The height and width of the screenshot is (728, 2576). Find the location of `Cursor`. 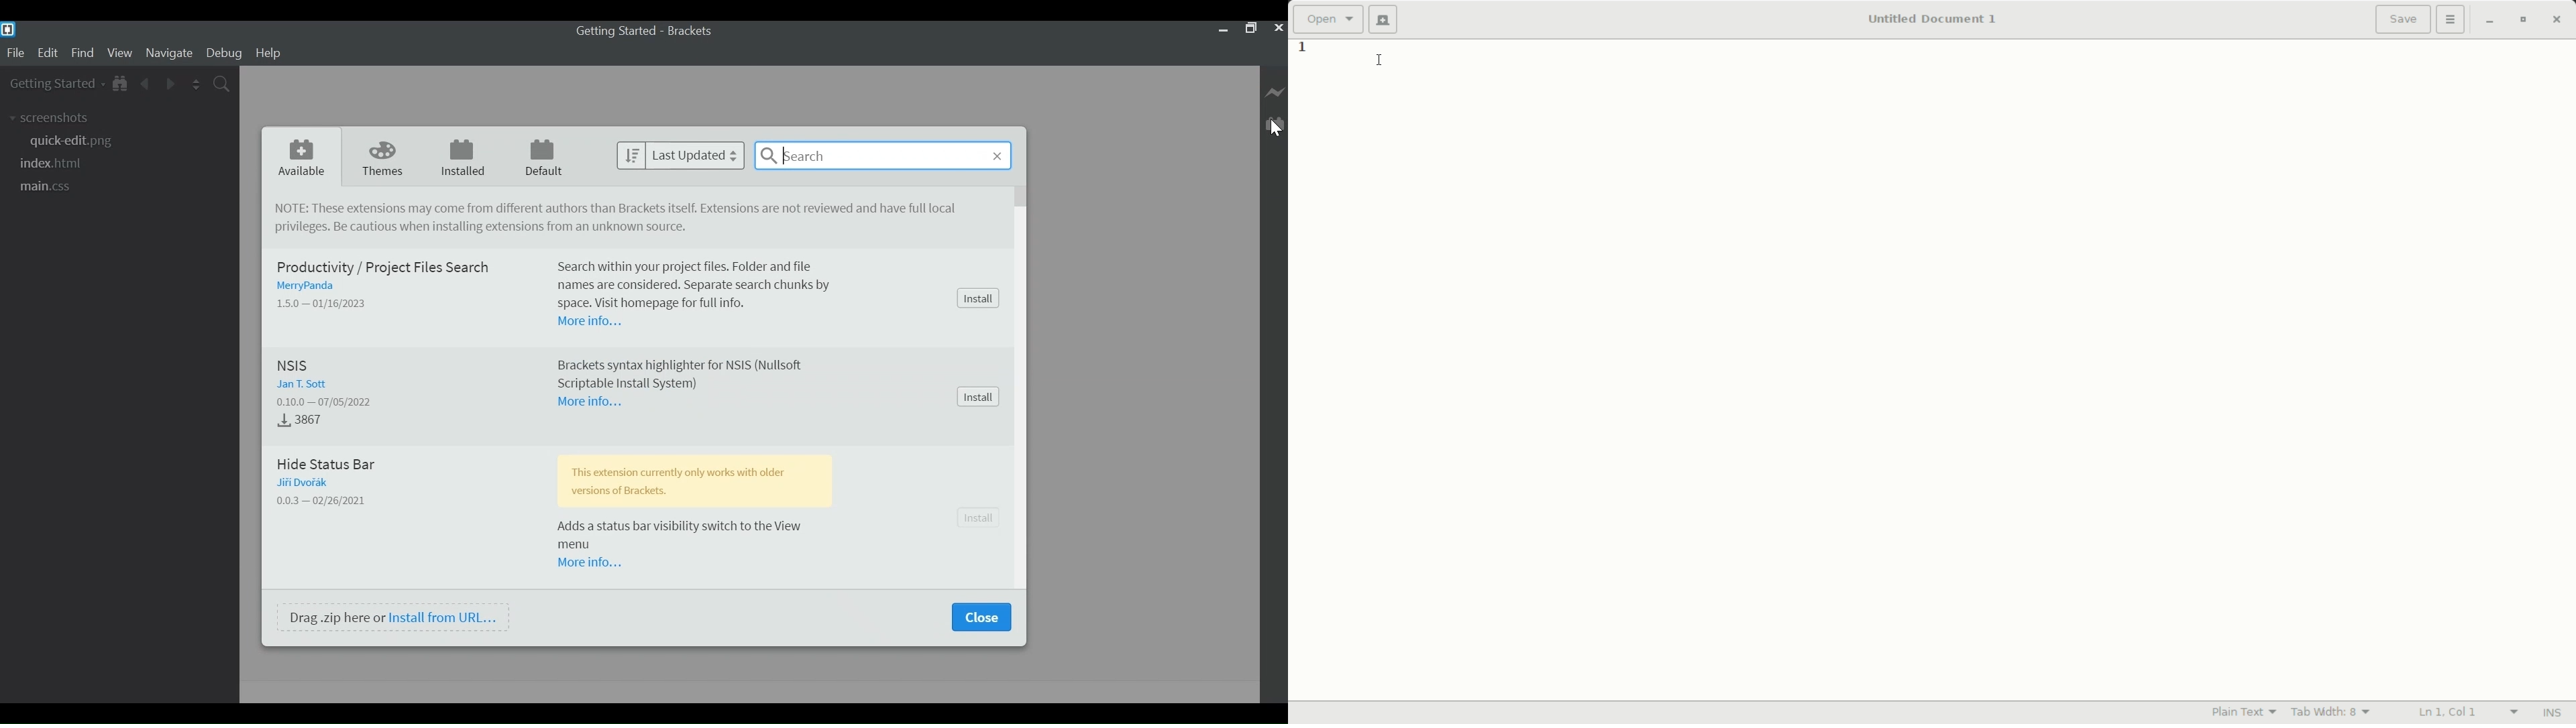

Cursor is located at coordinates (1275, 130).